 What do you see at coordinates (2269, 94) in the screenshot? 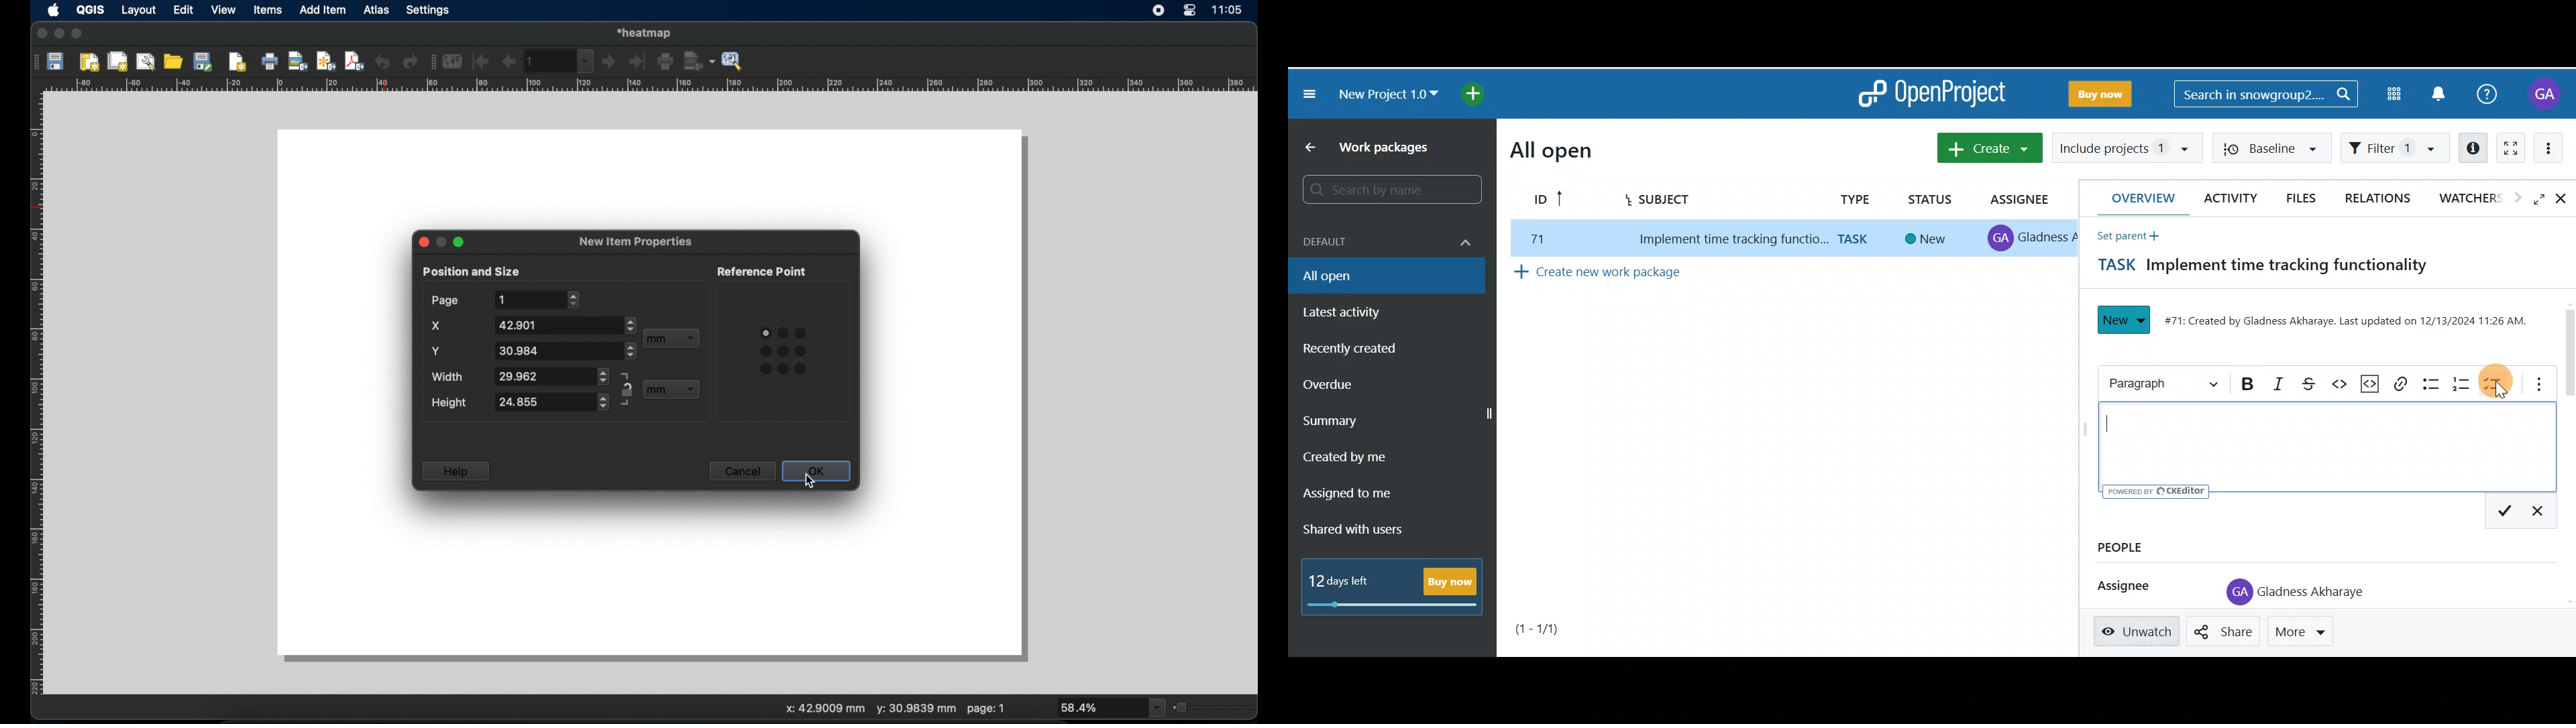
I see `Search bar` at bounding box center [2269, 94].